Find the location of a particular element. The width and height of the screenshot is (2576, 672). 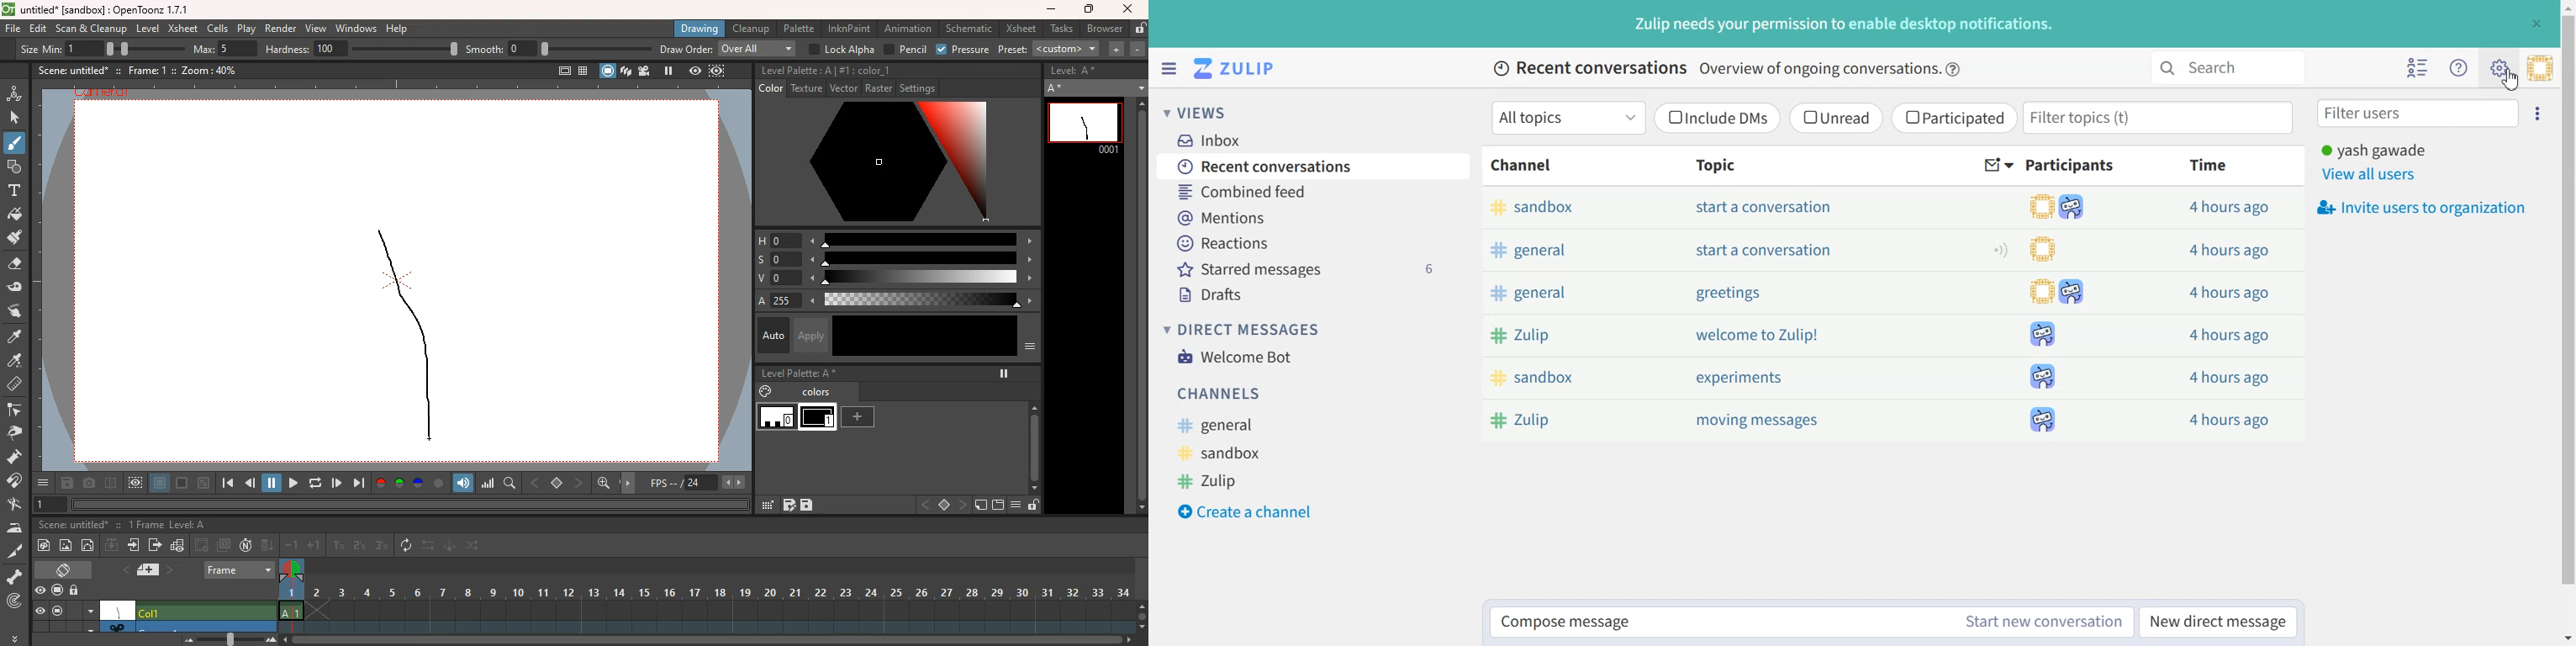

Inbox is located at coordinates (1216, 140).